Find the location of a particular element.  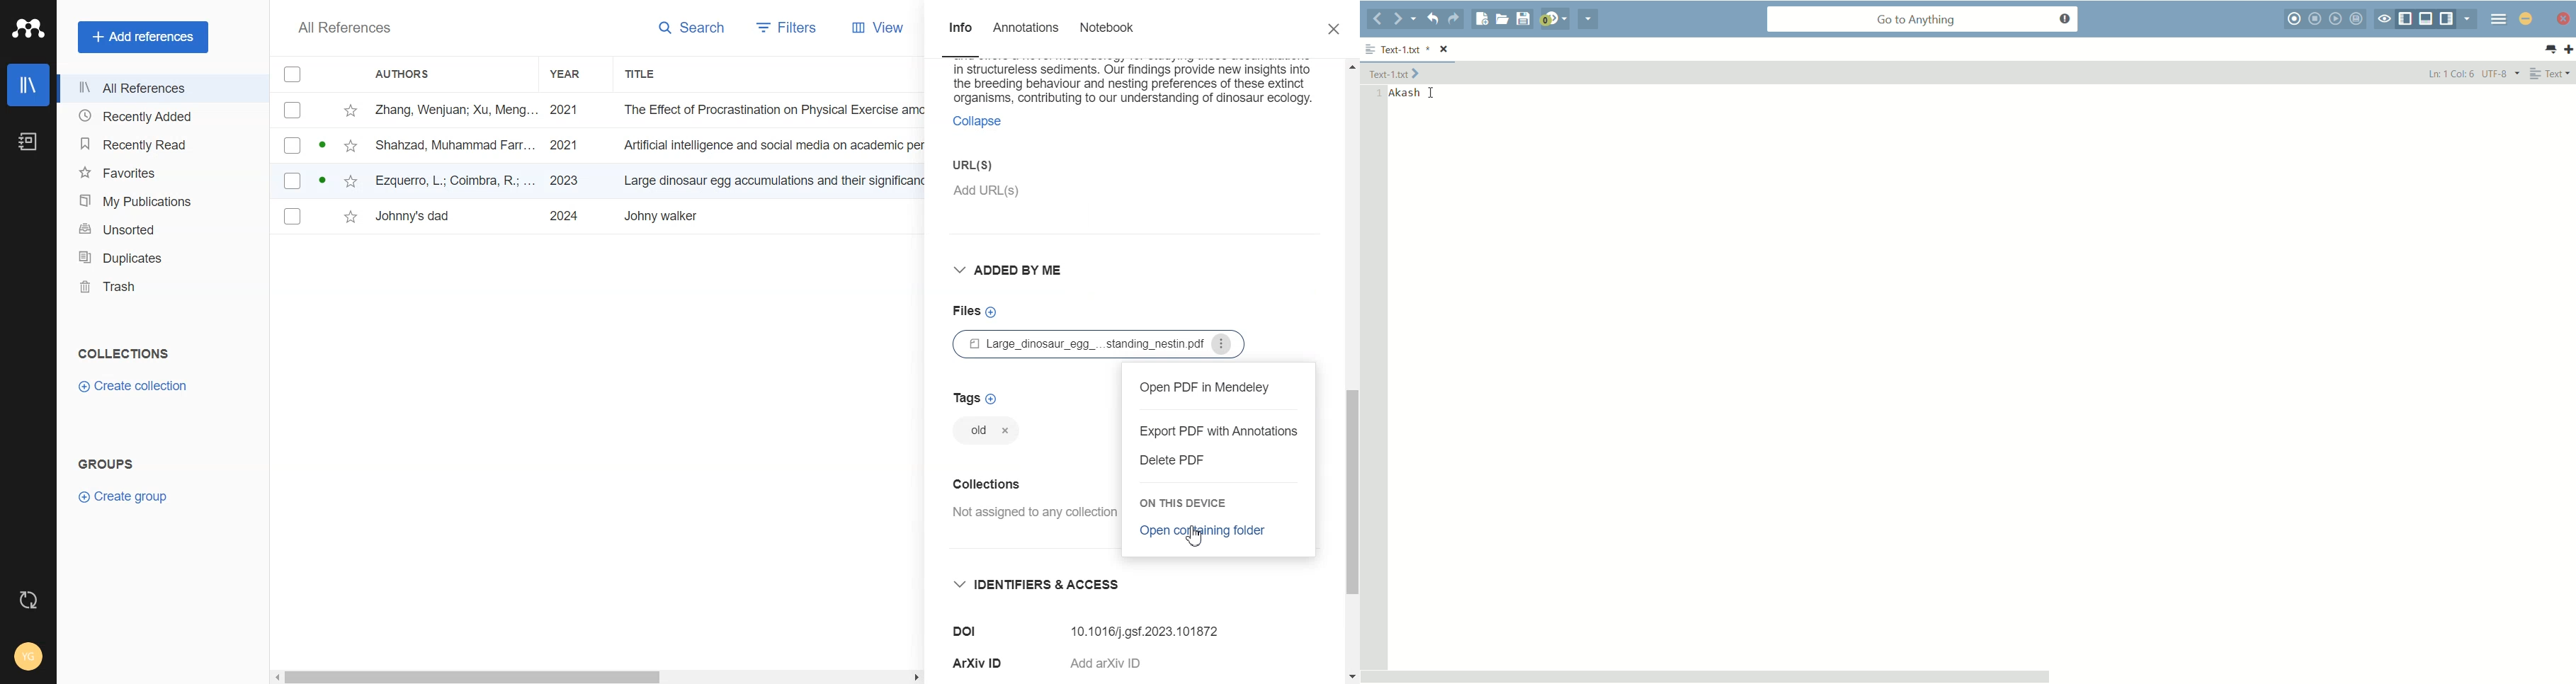

Authors is located at coordinates (410, 72).